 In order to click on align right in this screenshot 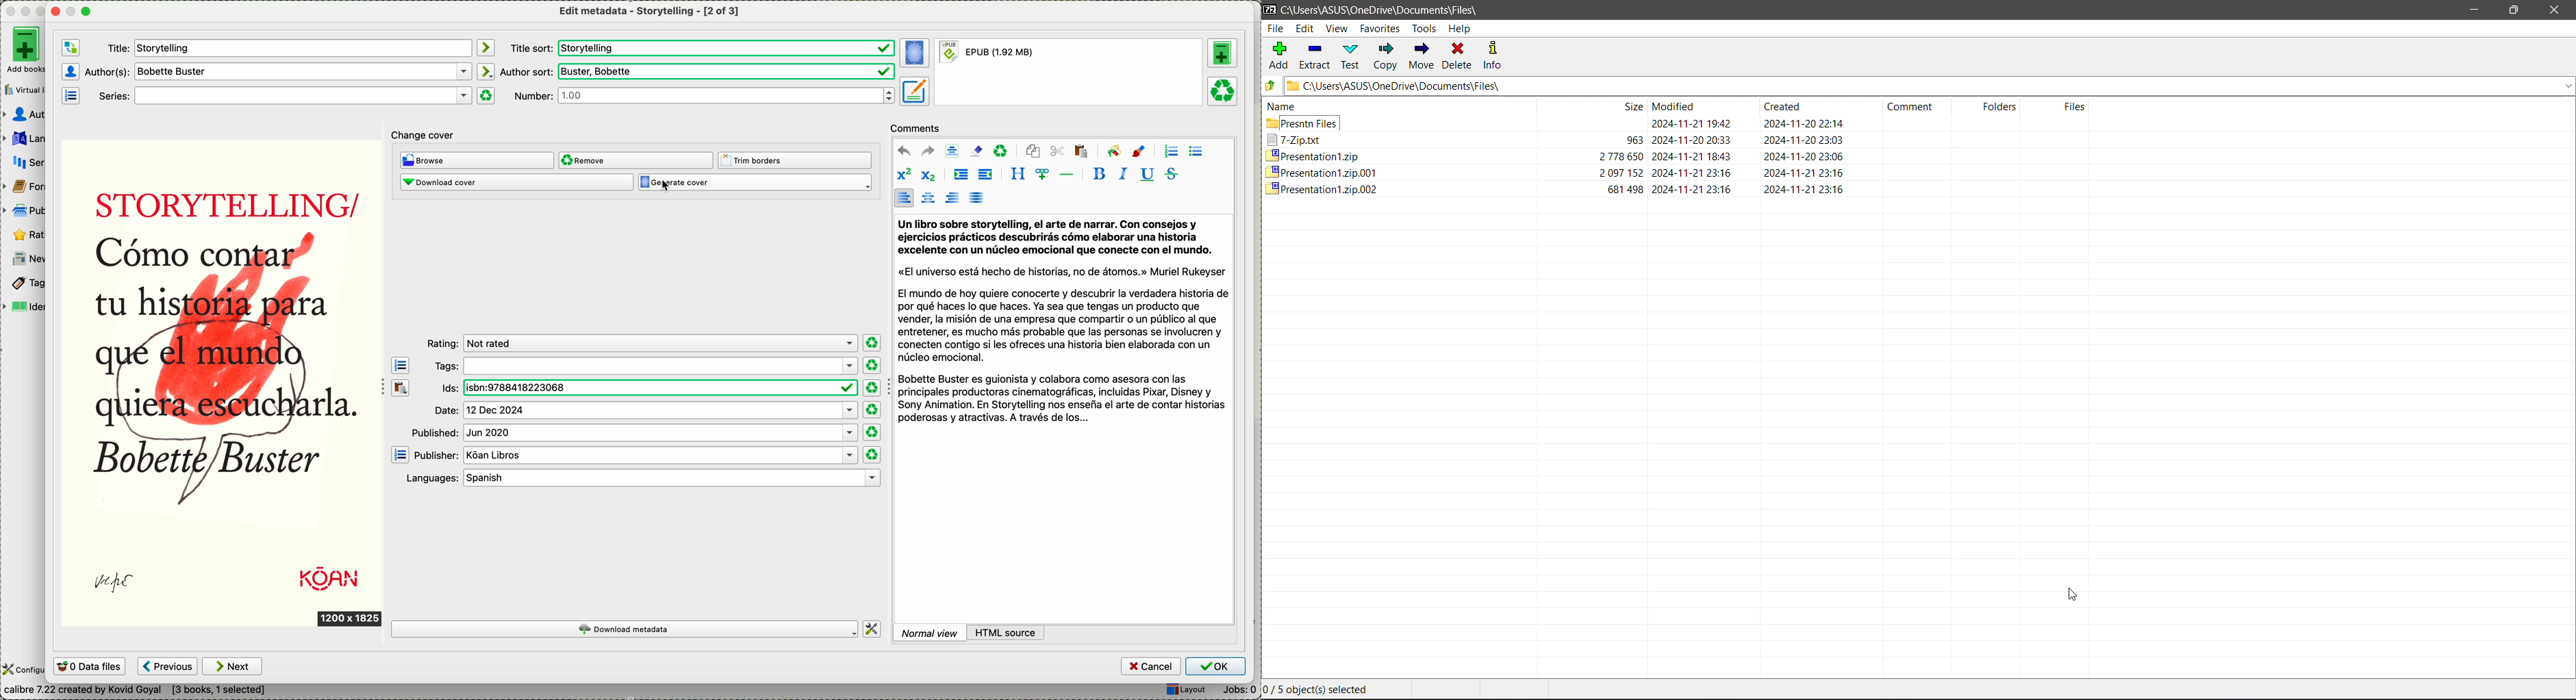, I will do `click(951, 198)`.